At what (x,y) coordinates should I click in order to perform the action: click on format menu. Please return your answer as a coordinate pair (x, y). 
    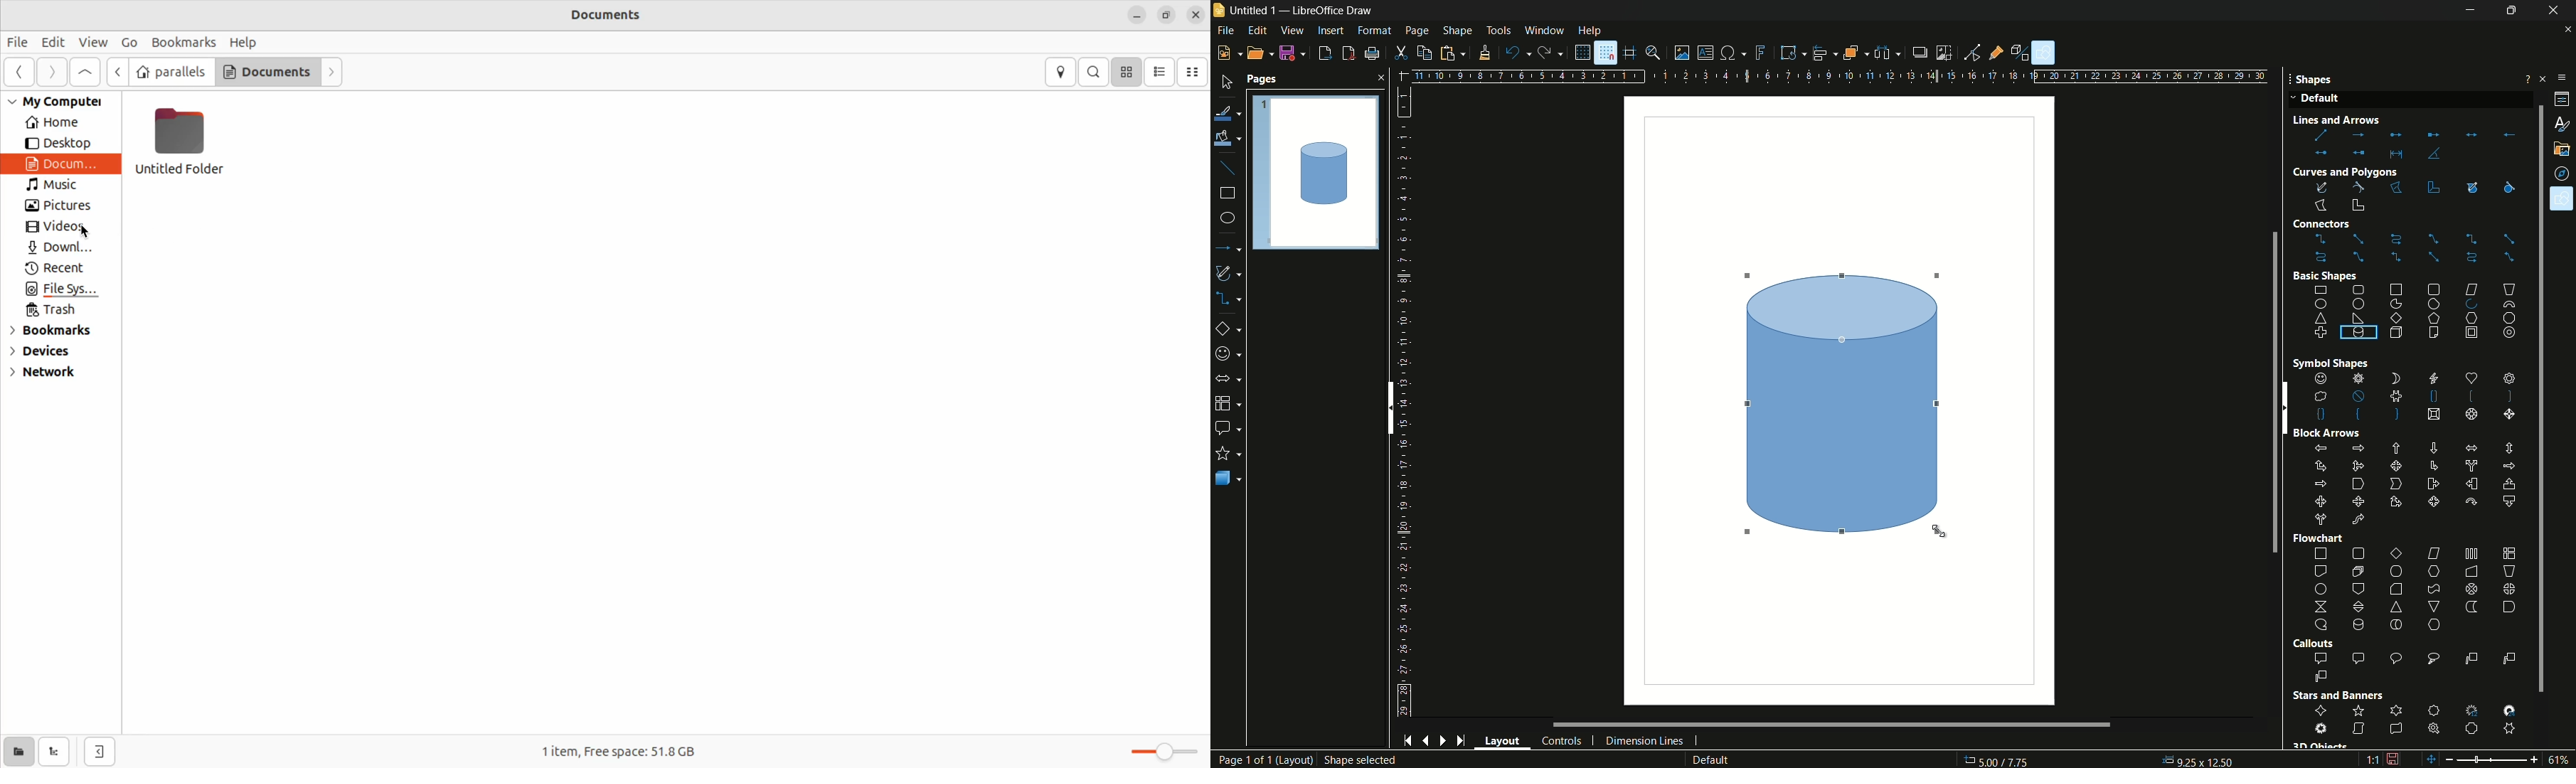
    Looking at the image, I should click on (1374, 31).